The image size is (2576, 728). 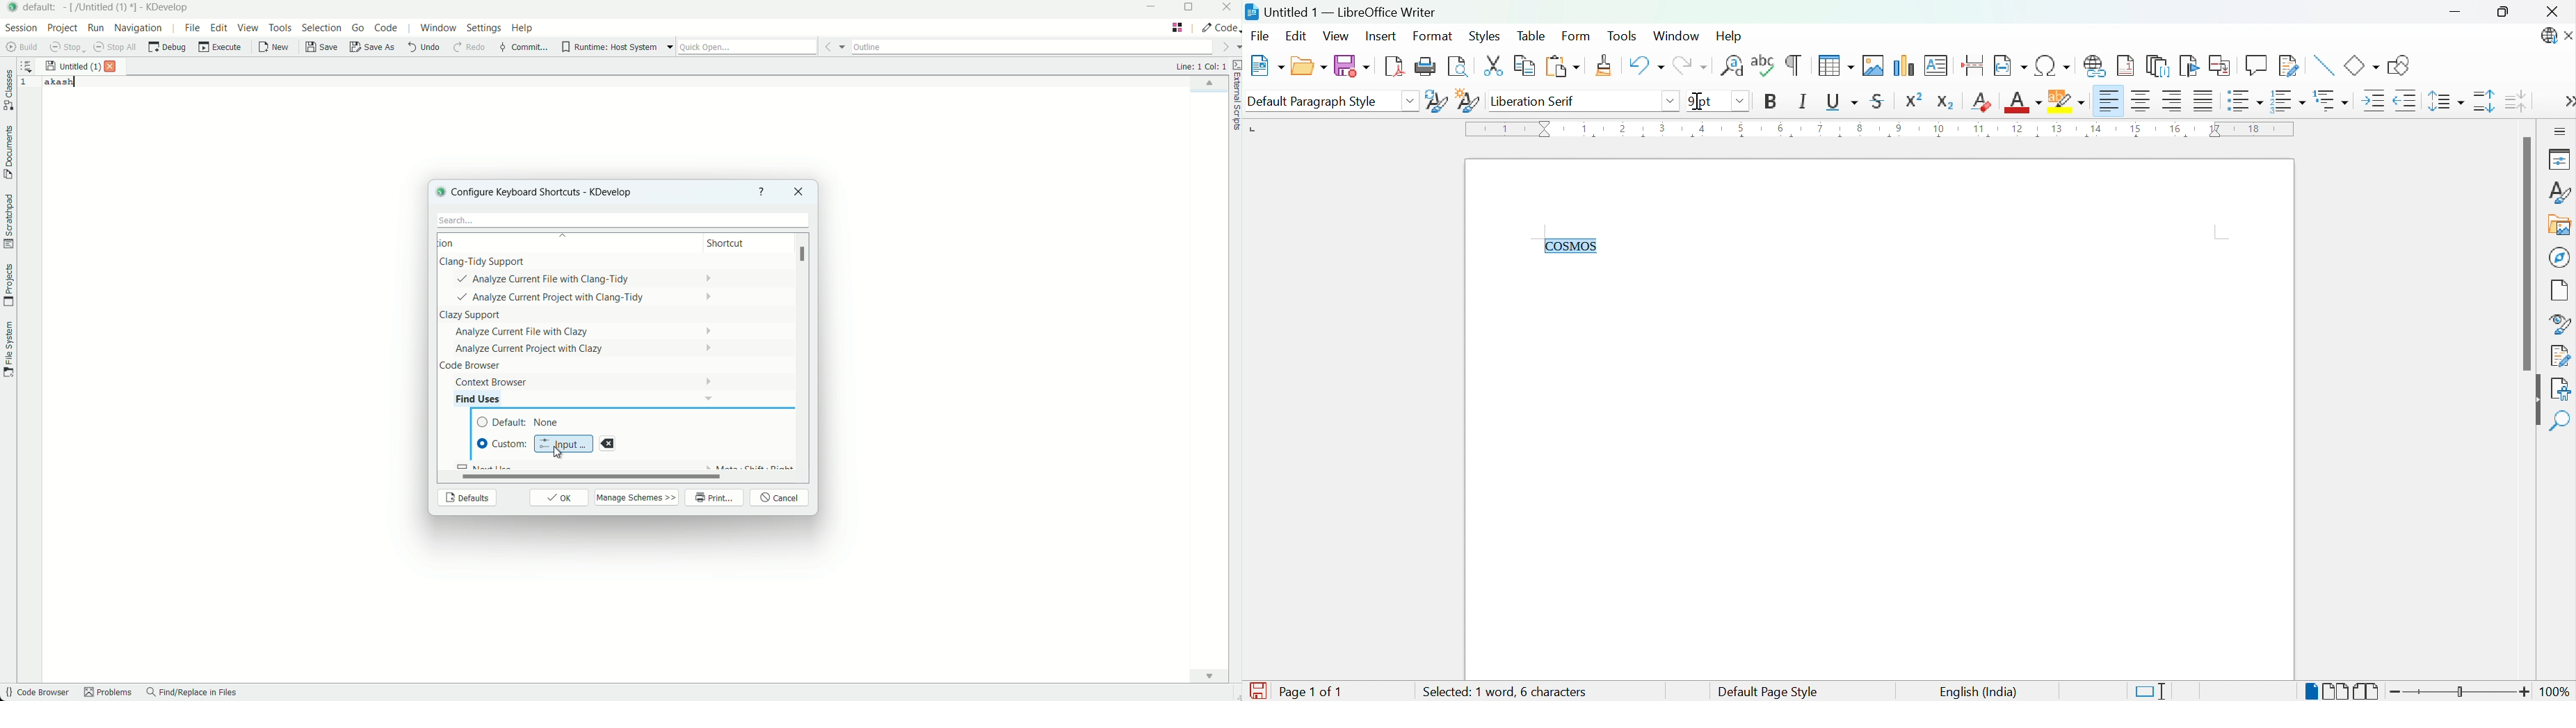 I want to click on Italic, so click(x=1803, y=101).